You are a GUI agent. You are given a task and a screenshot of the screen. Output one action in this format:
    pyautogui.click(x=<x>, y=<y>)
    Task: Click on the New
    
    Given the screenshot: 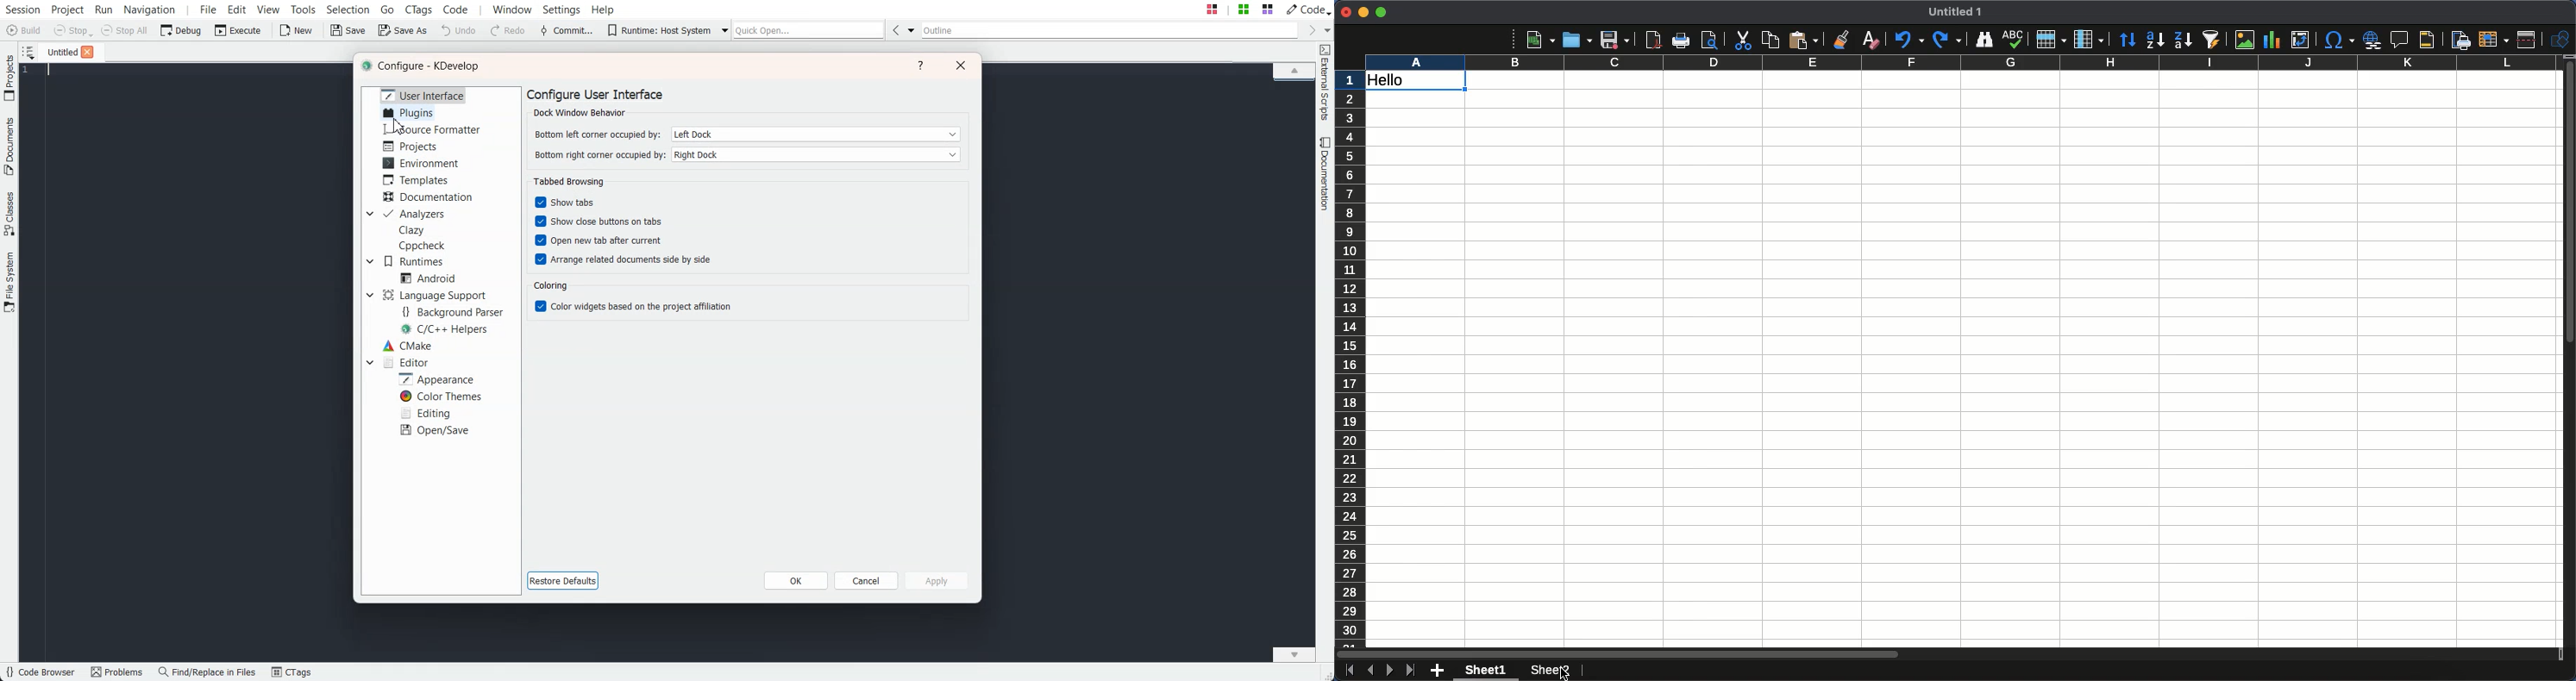 What is the action you would take?
    pyautogui.click(x=1540, y=39)
    